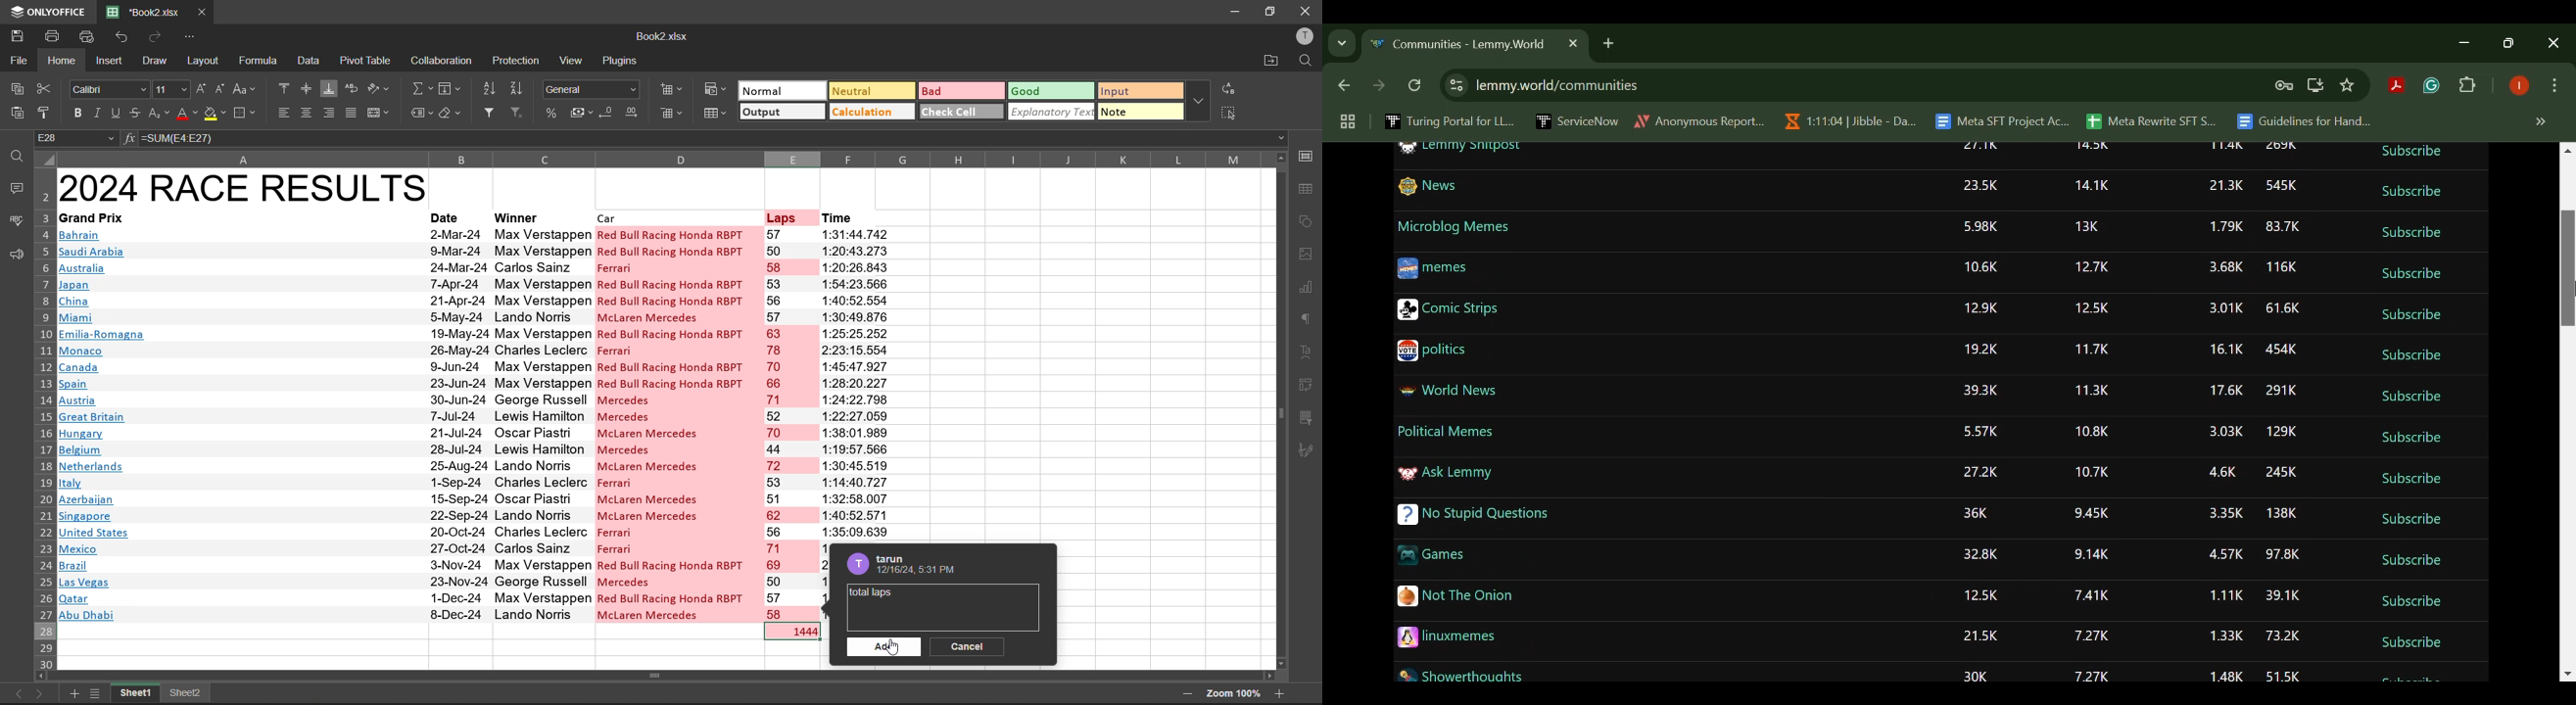  I want to click on decrement size, so click(218, 90).